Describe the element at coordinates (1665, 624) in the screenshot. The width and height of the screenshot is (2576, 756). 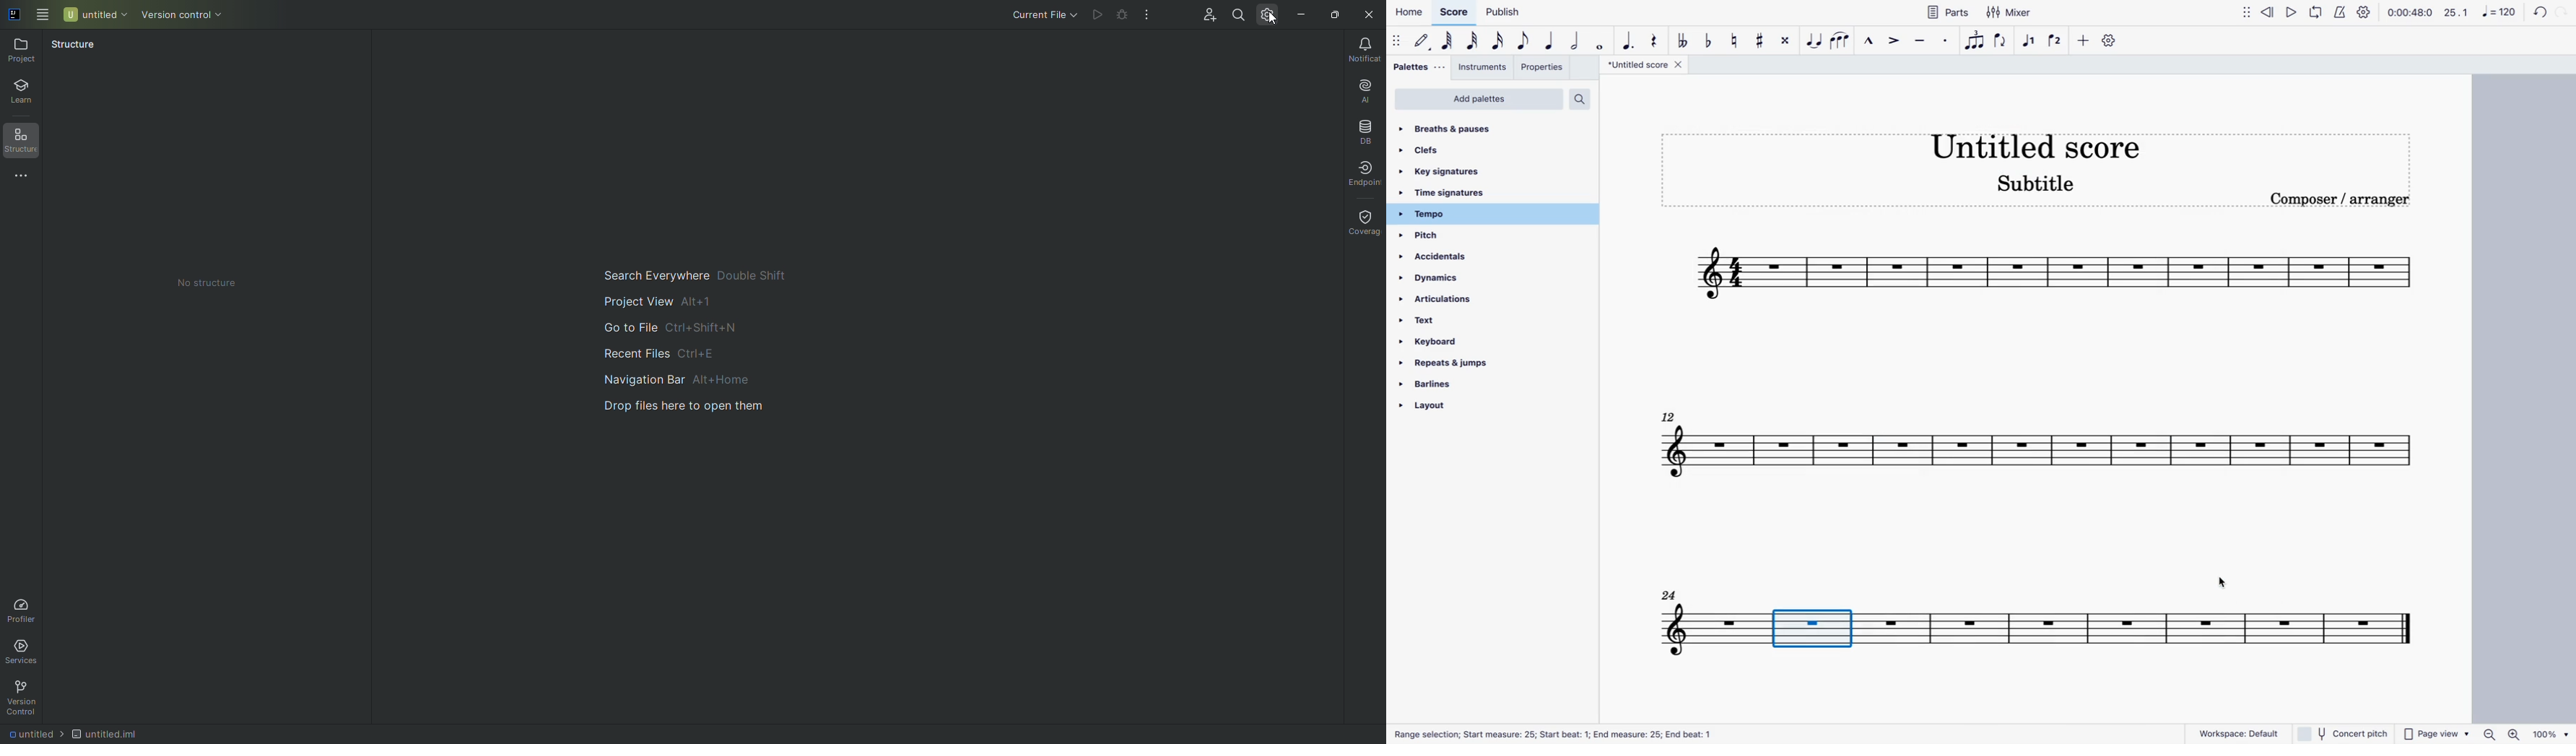
I see `score` at that location.